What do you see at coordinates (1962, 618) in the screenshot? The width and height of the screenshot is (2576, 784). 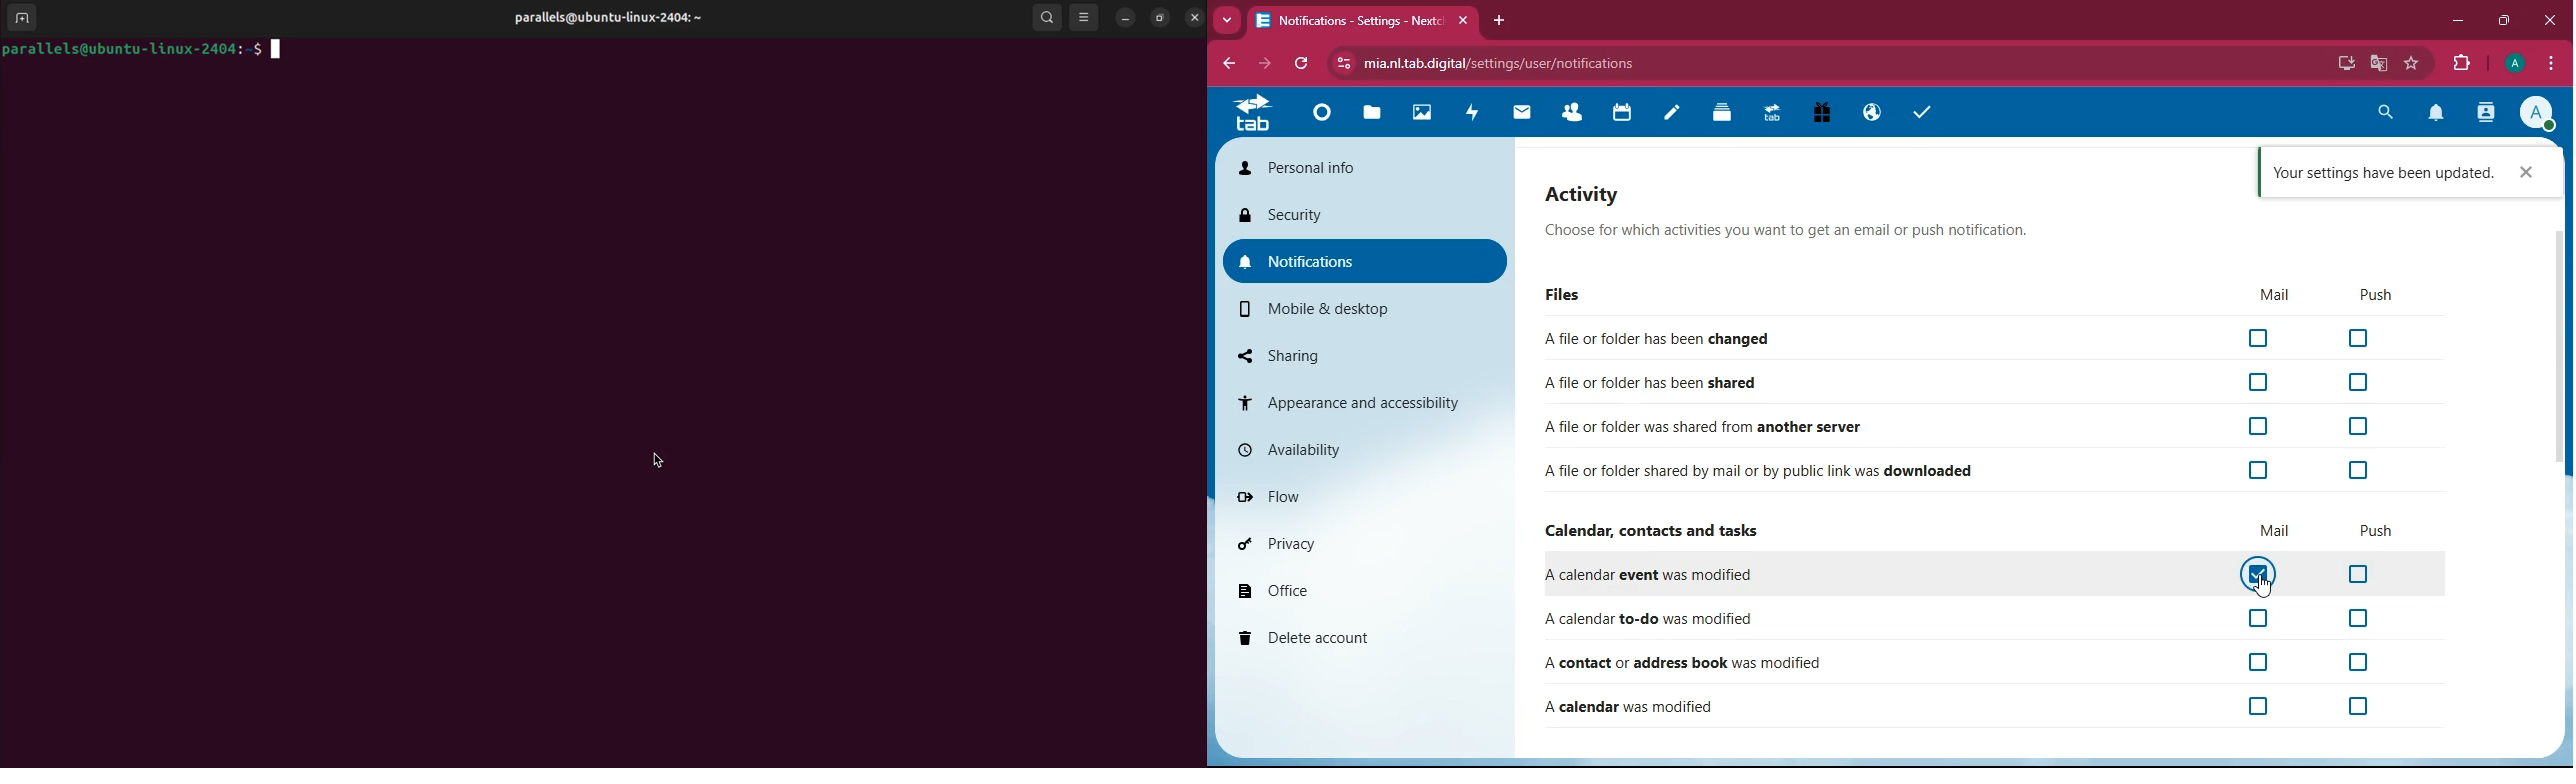 I see `A calendar to-do was modified` at bounding box center [1962, 618].